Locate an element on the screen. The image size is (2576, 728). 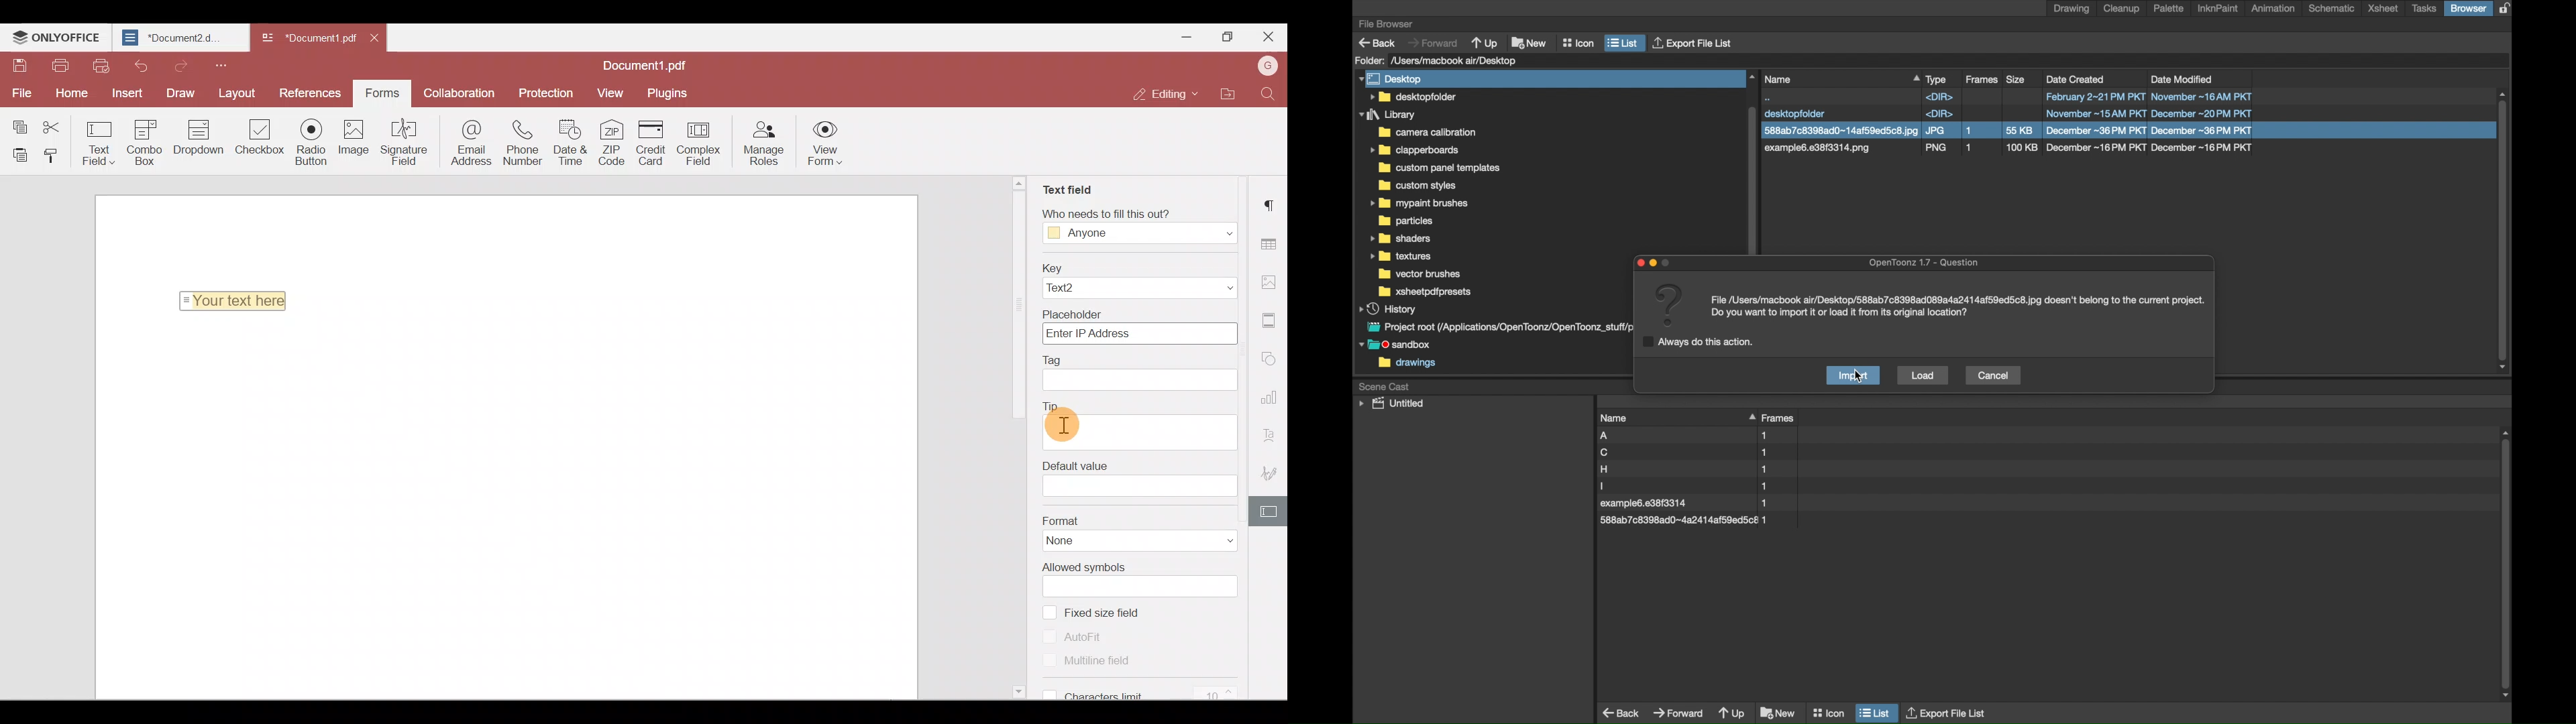
Image is located at coordinates (360, 142).